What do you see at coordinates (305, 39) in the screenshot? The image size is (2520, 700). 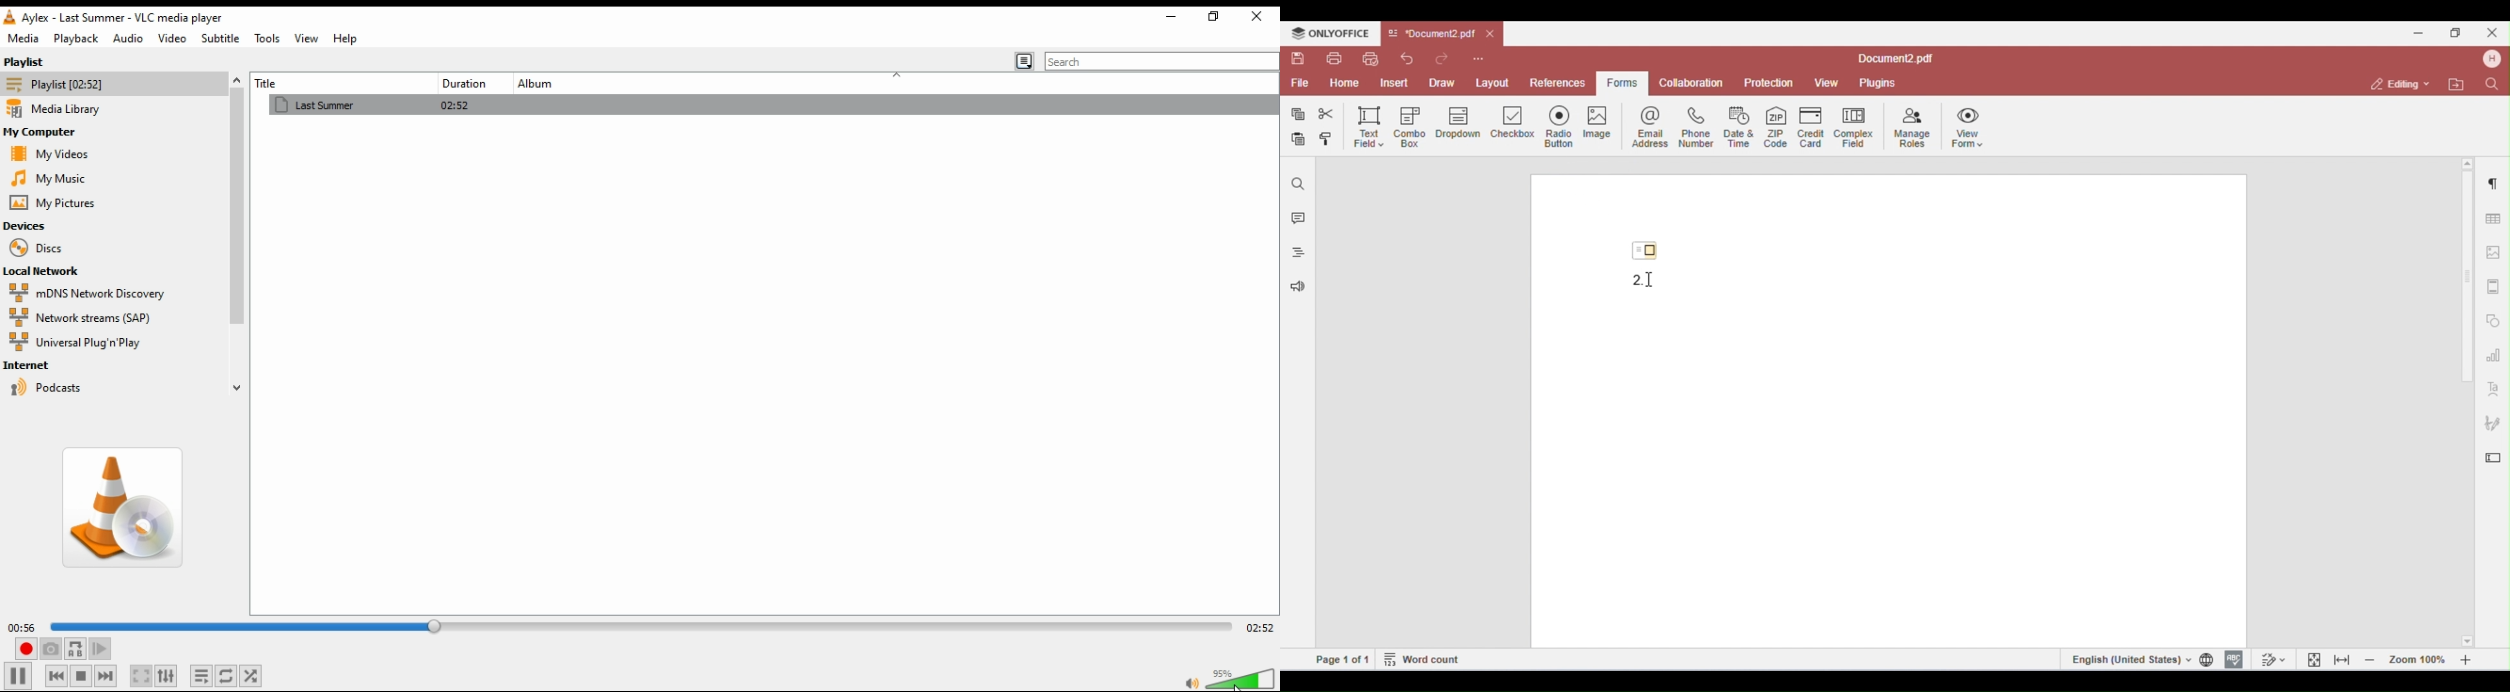 I see `view` at bounding box center [305, 39].